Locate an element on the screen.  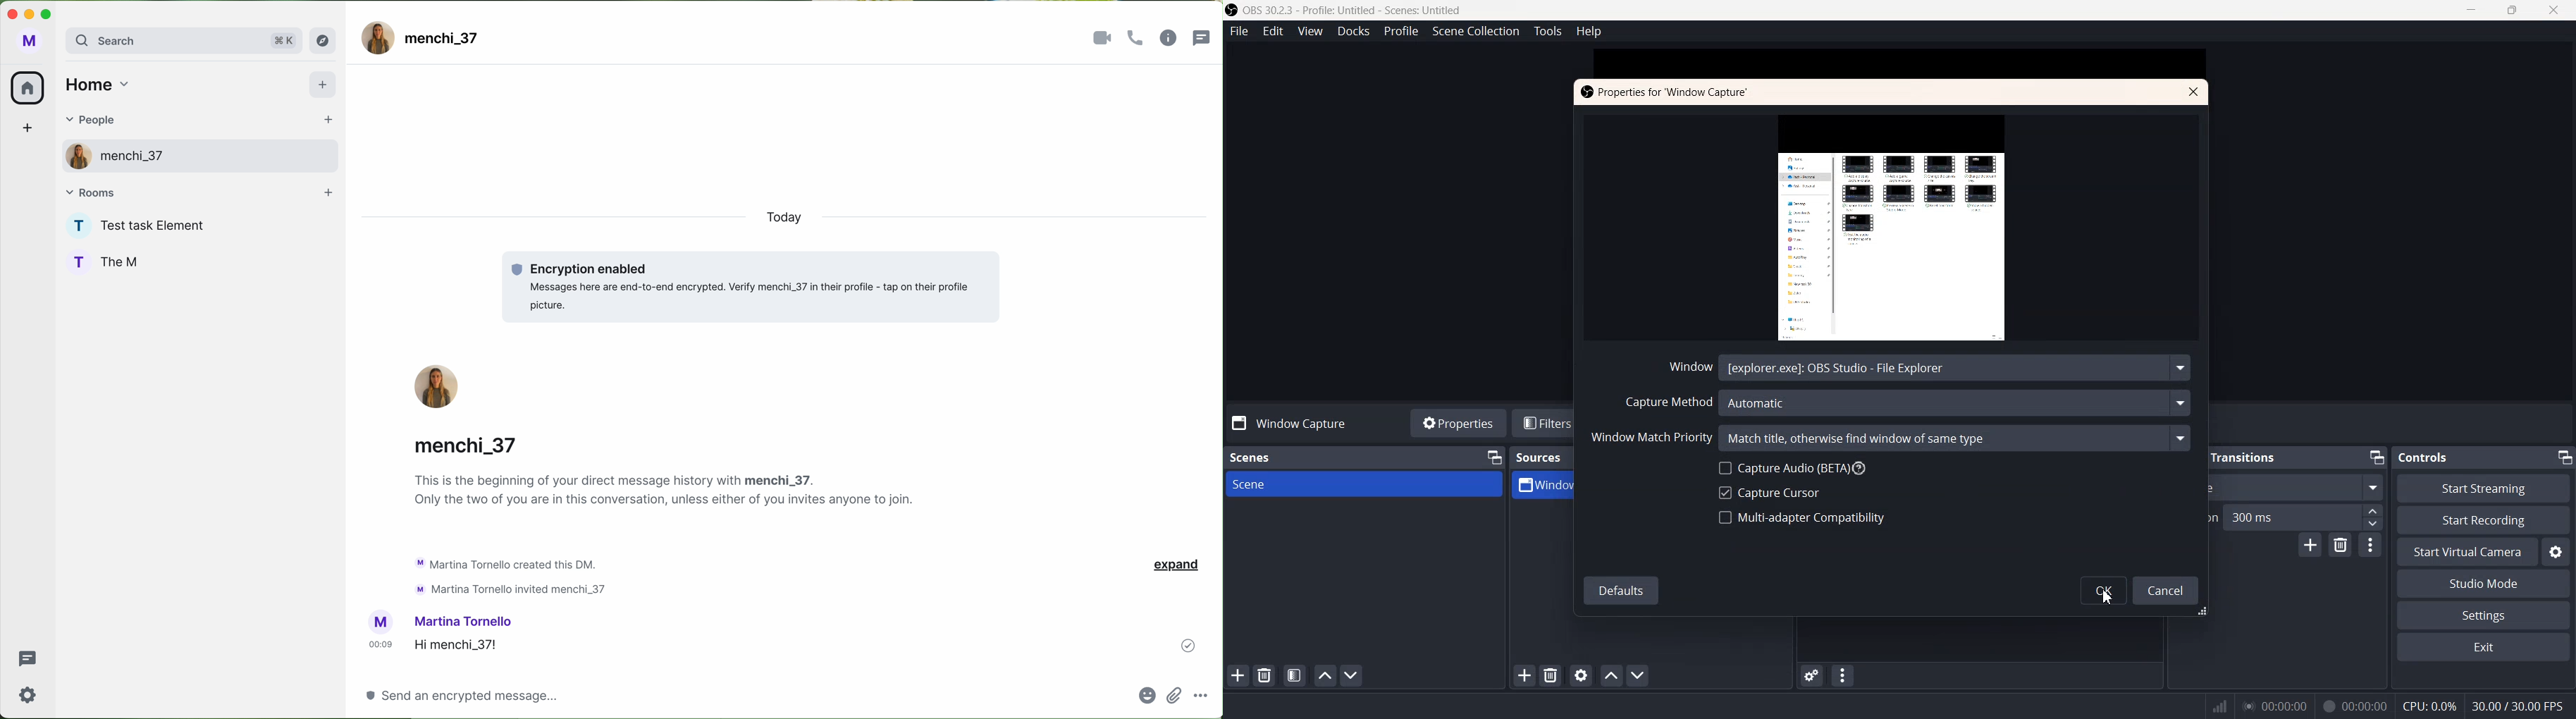
Start Virtual Camera is located at coordinates (2465, 552).